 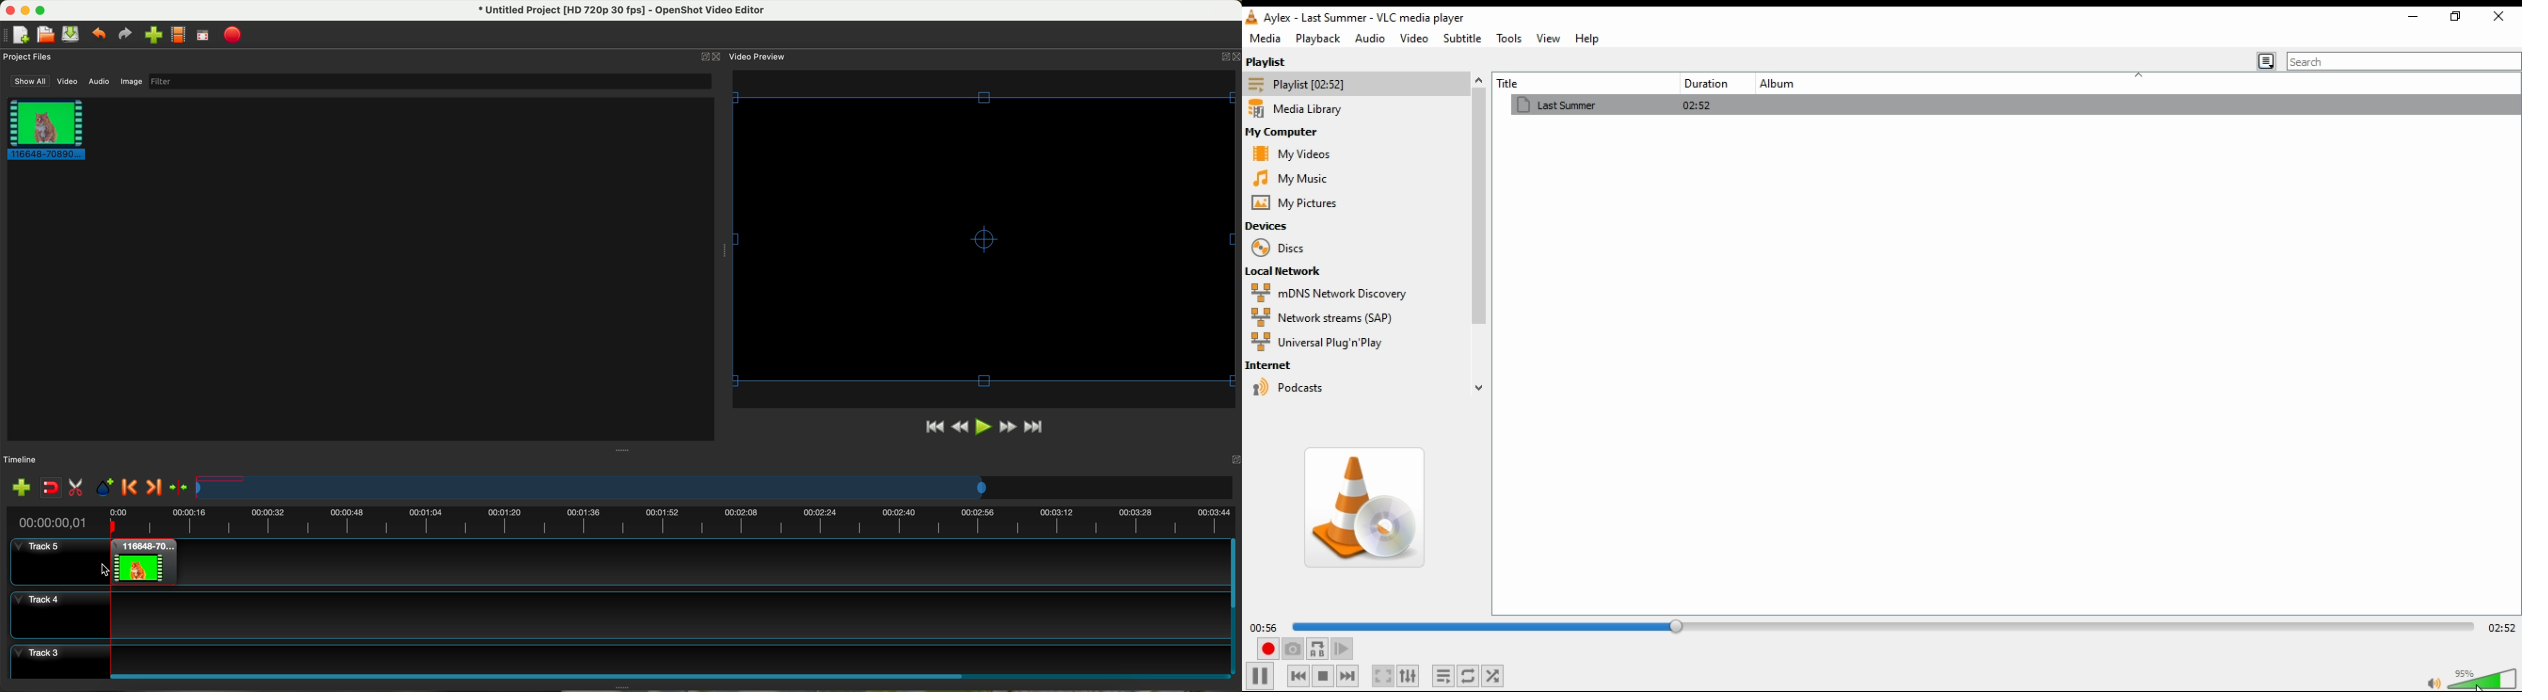 What do you see at coordinates (1297, 676) in the screenshot?
I see `previous media in playlist, skips backward when held` at bounding box center [1297, 676].